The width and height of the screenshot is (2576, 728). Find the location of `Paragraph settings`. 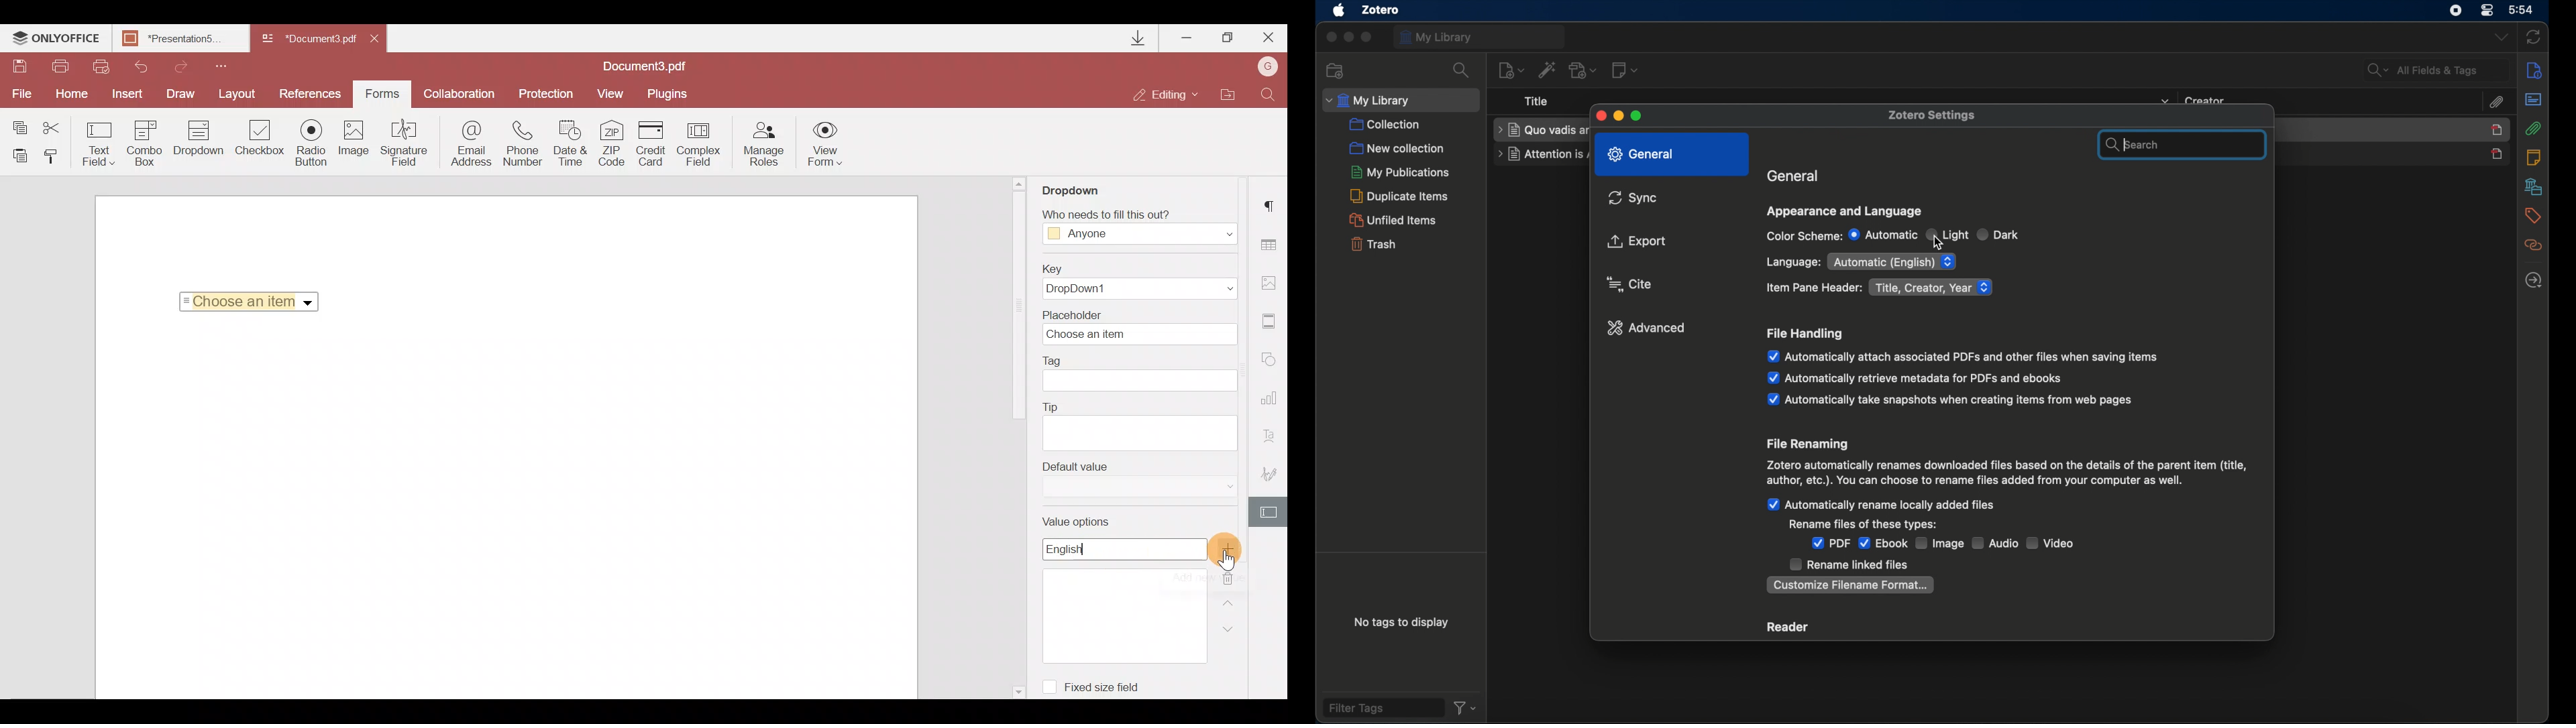

Paragraph settings is located at coordinates (1272, 202).